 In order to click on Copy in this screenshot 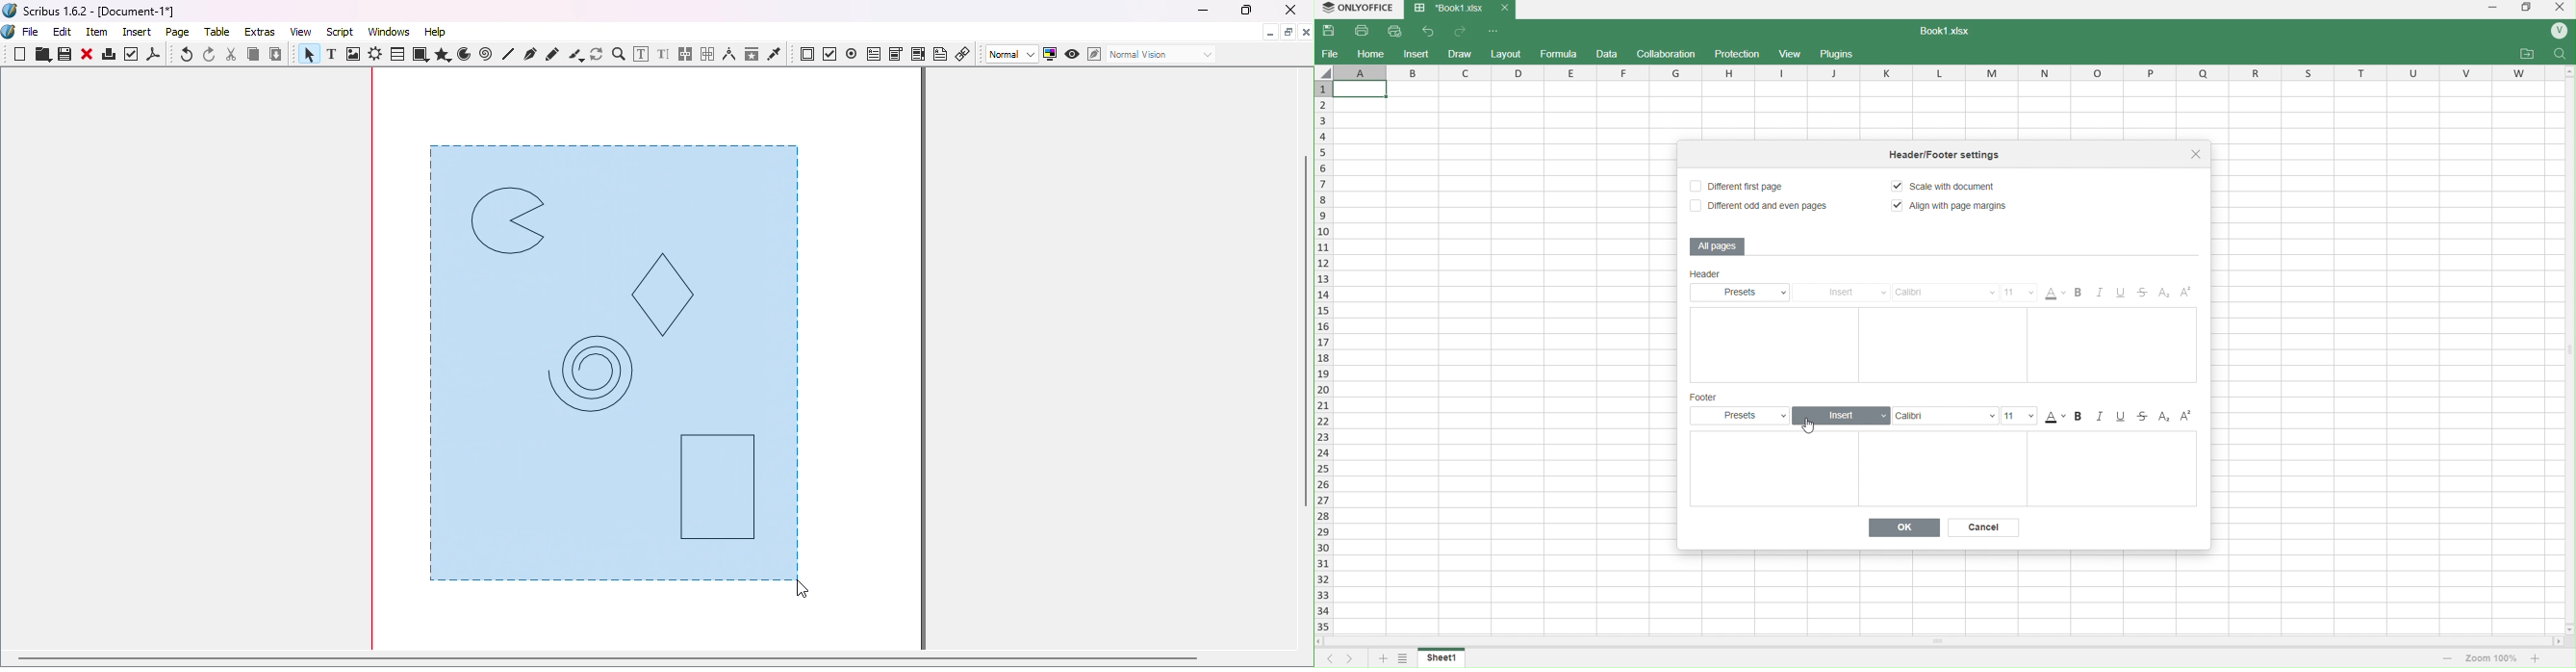, I will do `click(253, 56)`.